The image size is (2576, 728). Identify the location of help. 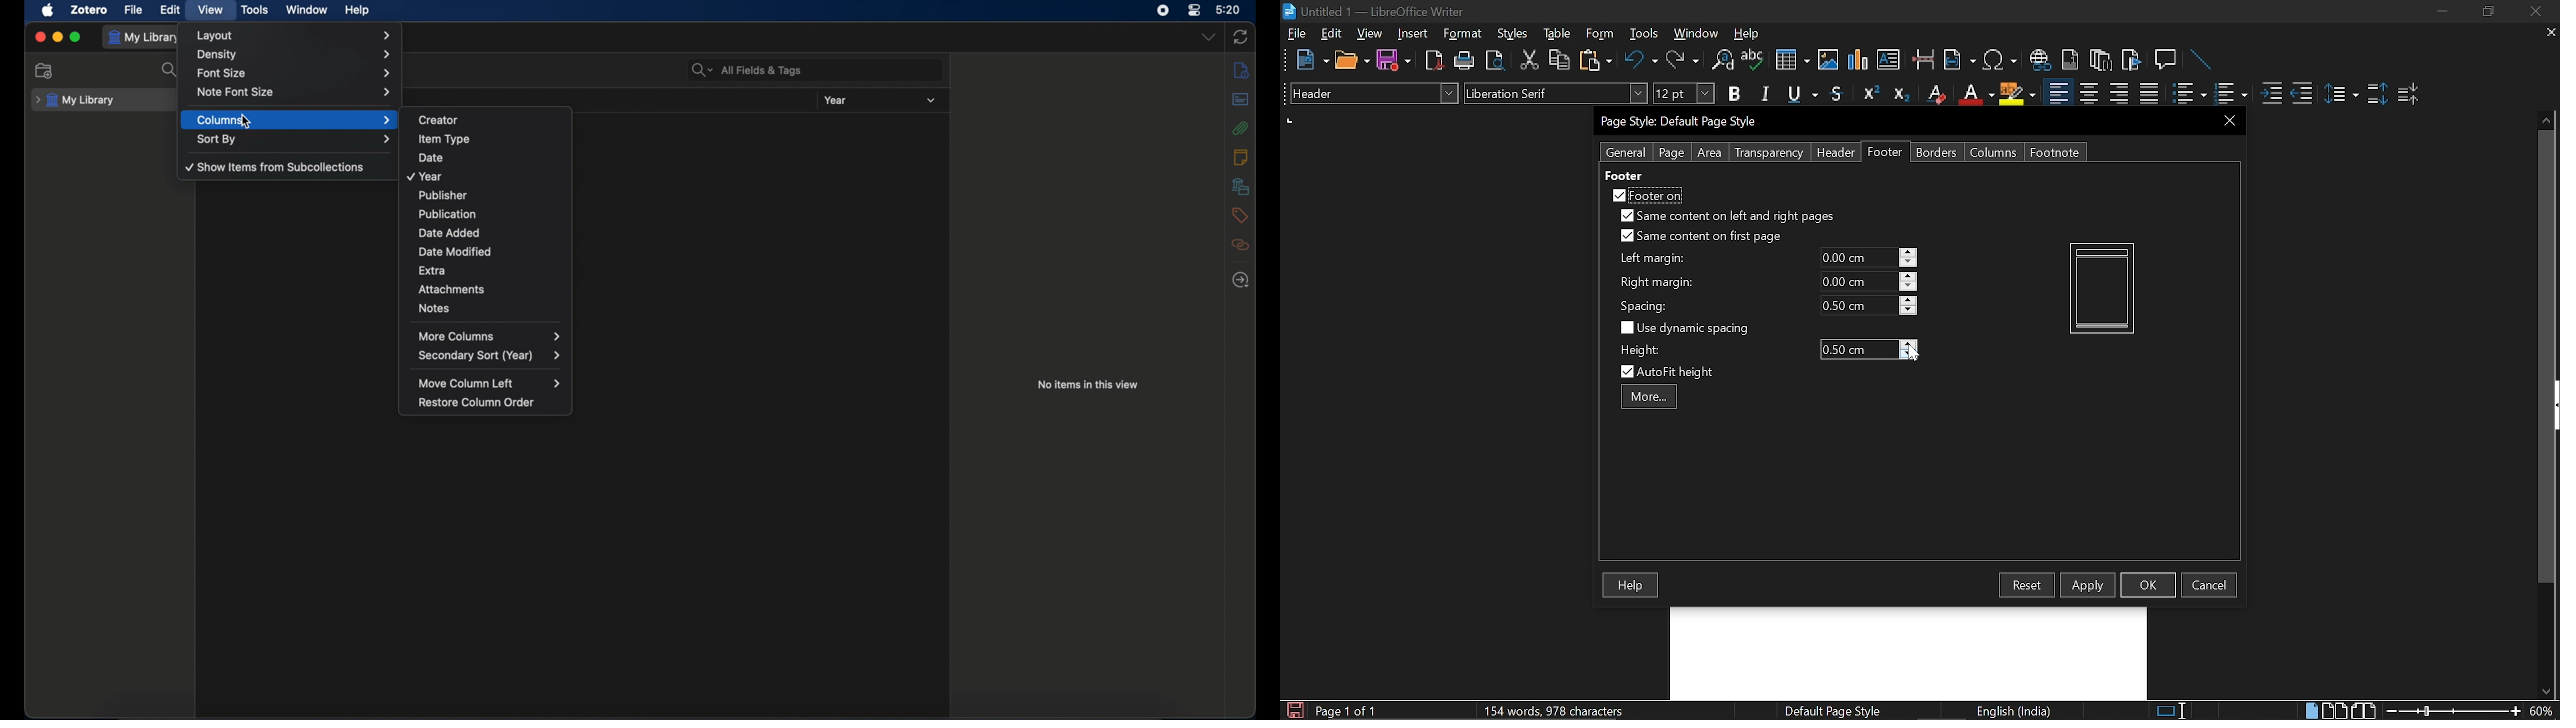
(357, 10).